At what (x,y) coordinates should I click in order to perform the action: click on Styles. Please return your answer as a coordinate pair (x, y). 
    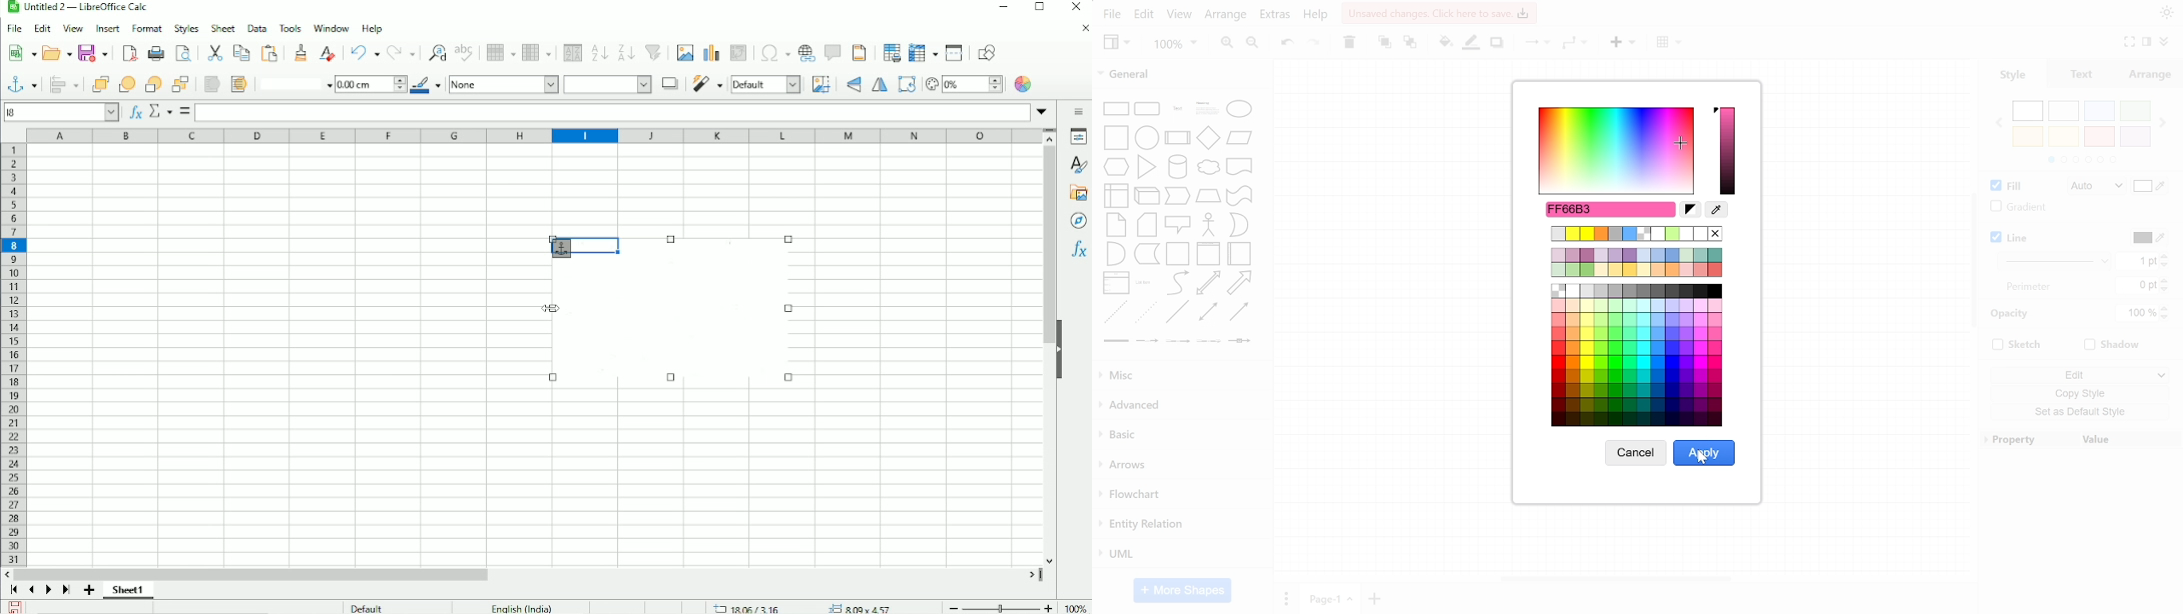
    Looking at the image, I should click on (1076, 164).